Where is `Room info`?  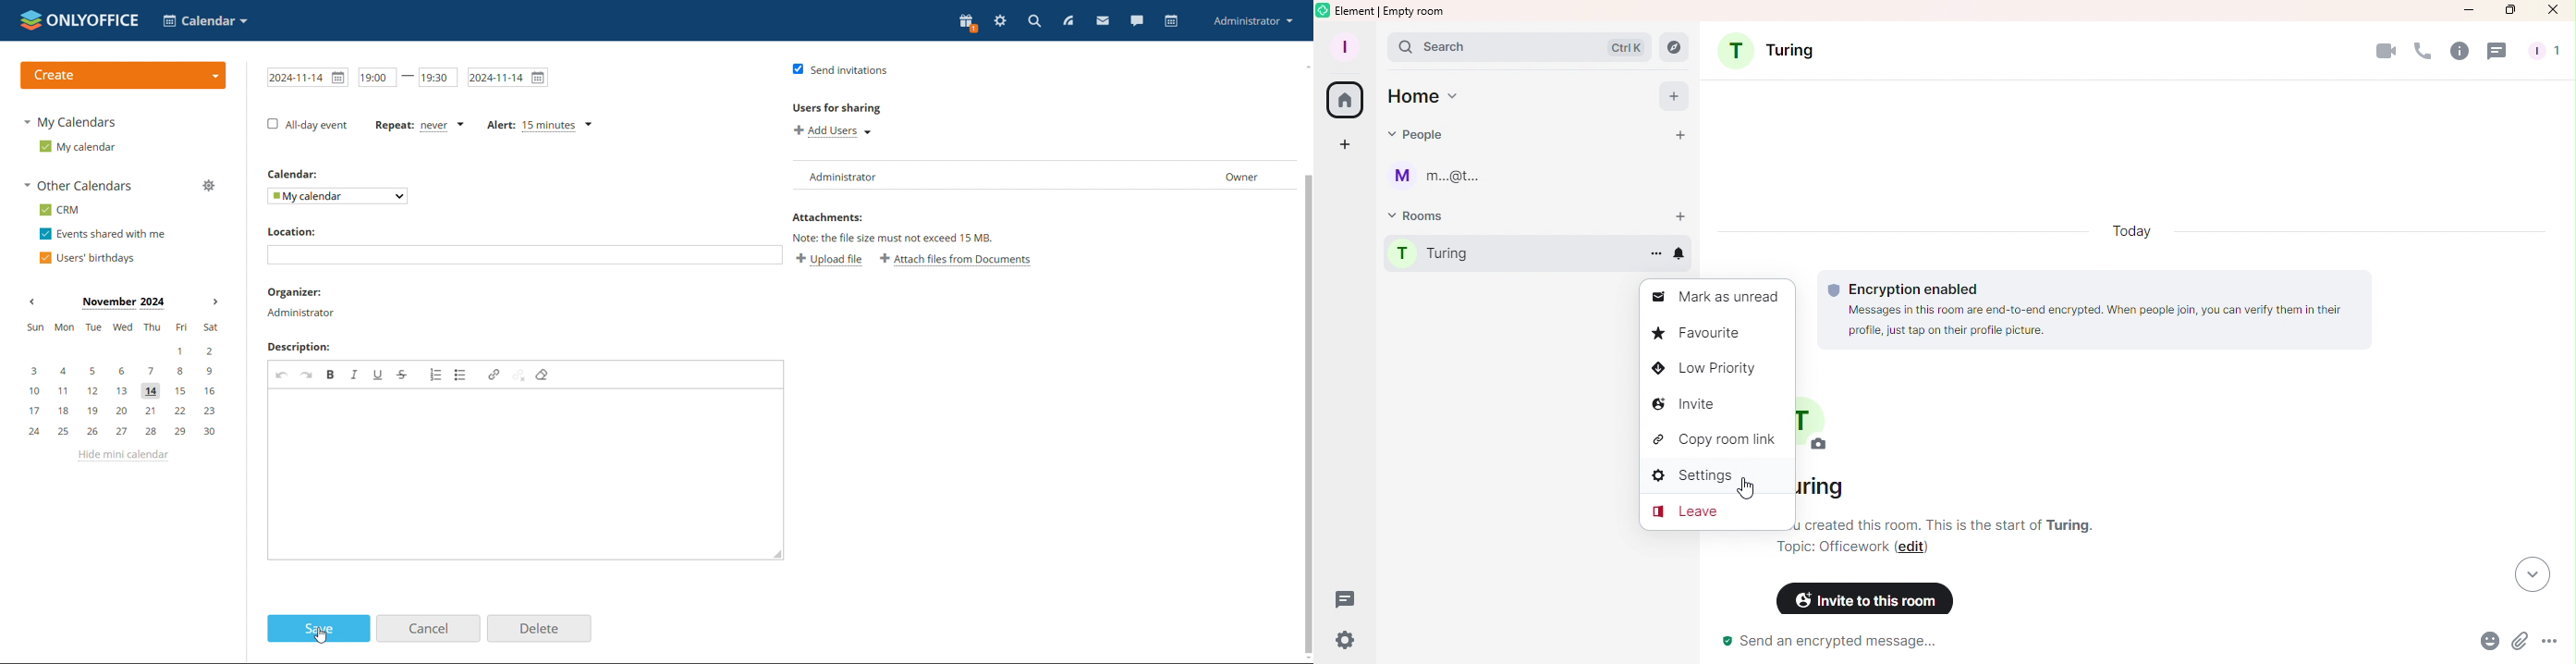 Room info is located at coordinates (2456, 55).